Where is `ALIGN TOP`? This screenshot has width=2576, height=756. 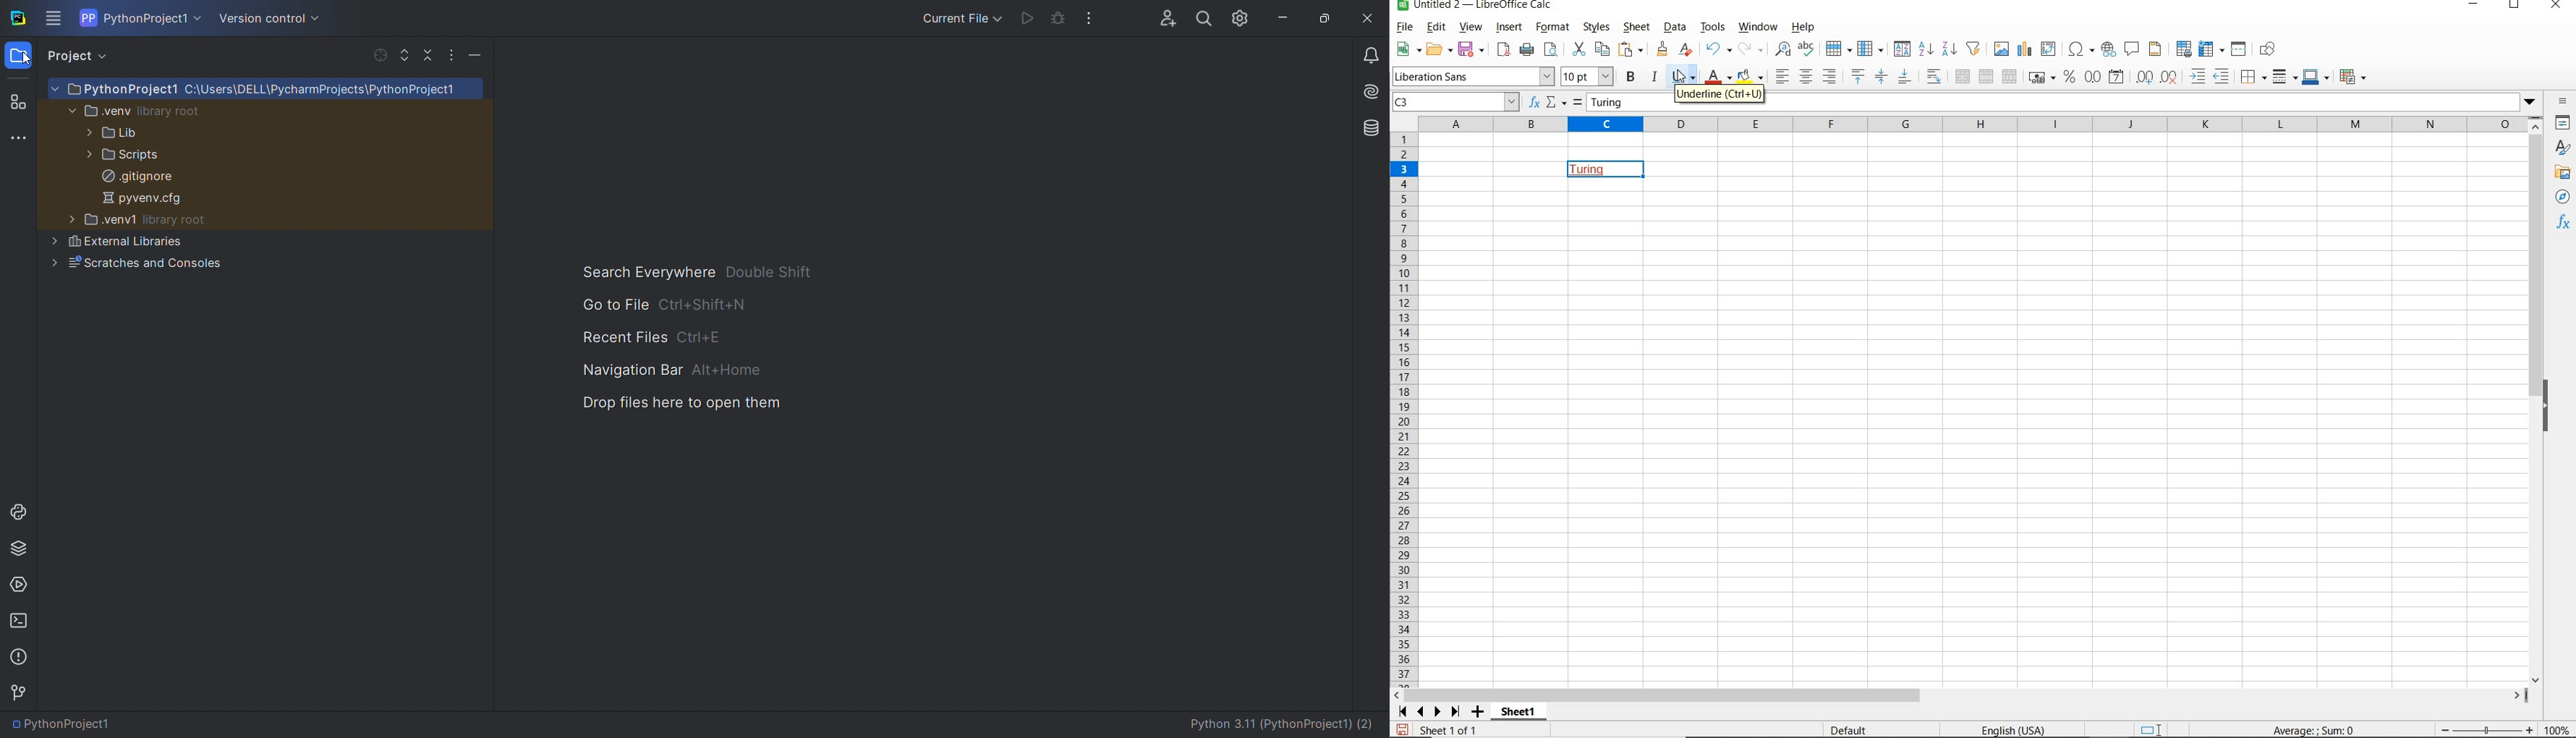
ALIGN TOP is located at coordinates (1857, 78).